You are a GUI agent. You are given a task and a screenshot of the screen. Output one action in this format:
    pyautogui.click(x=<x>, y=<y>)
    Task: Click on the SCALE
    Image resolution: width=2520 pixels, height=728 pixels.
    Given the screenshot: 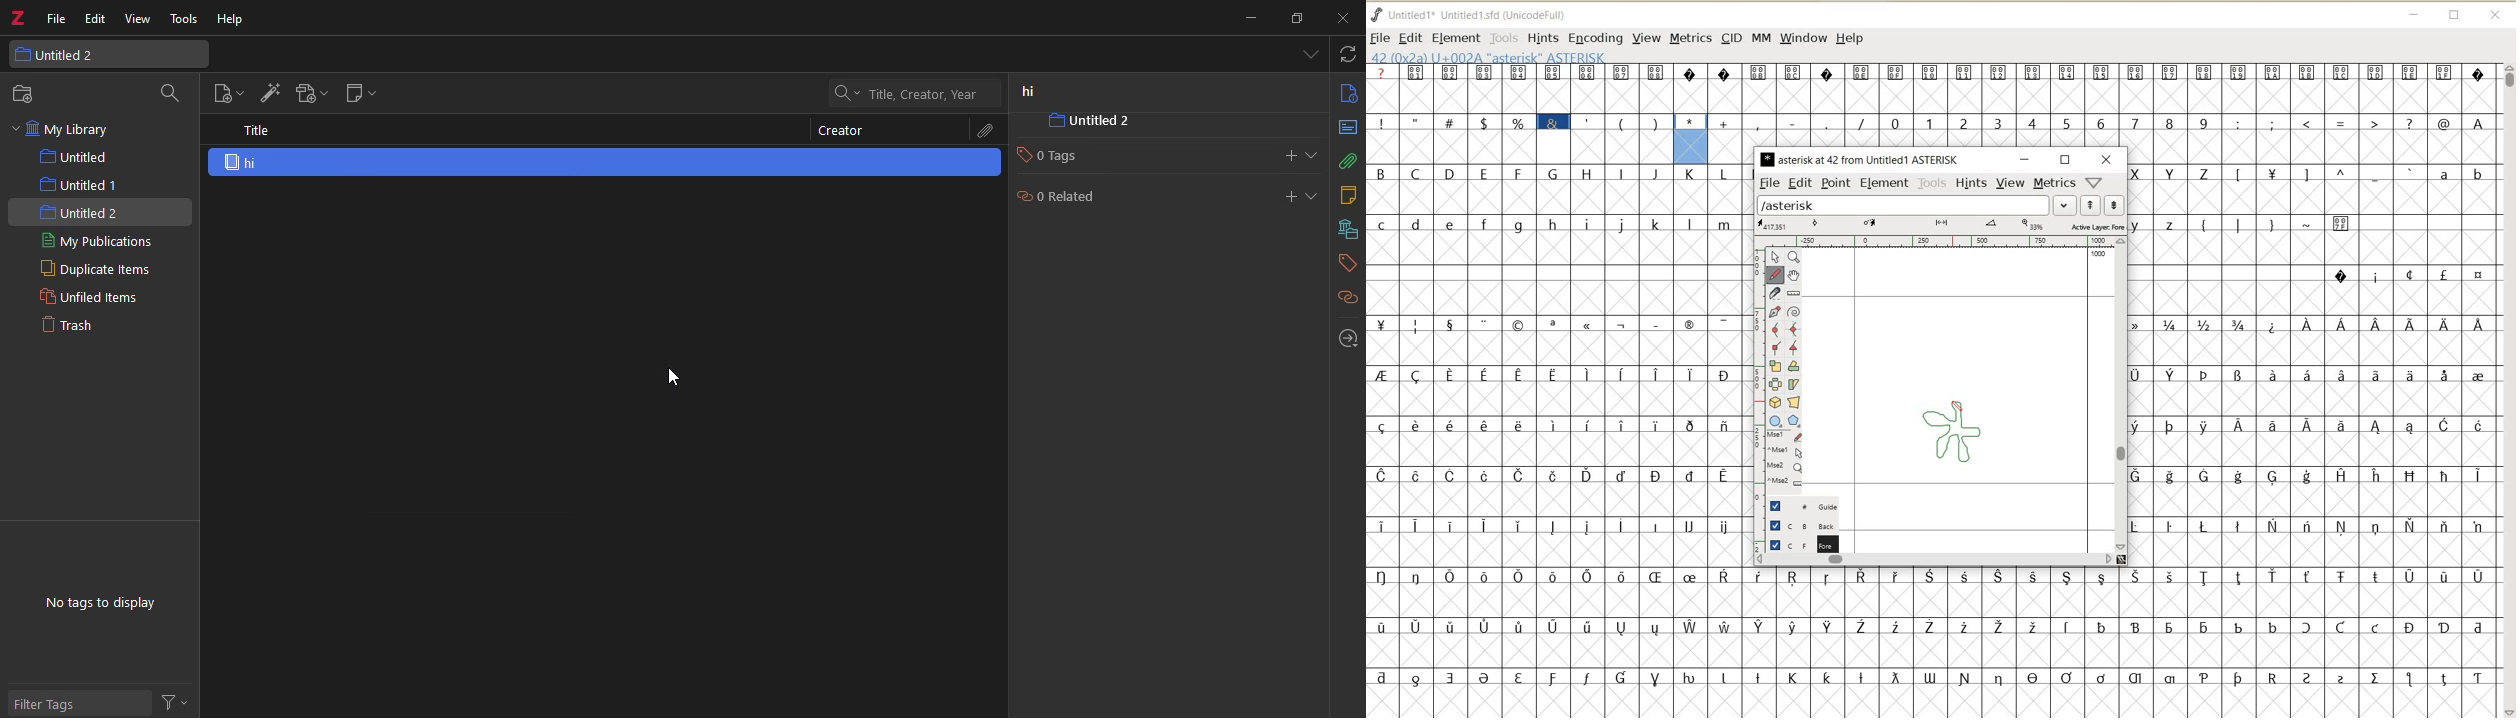 What is the action you would take?
    pyautogui.click(x=1759, y=370)
    